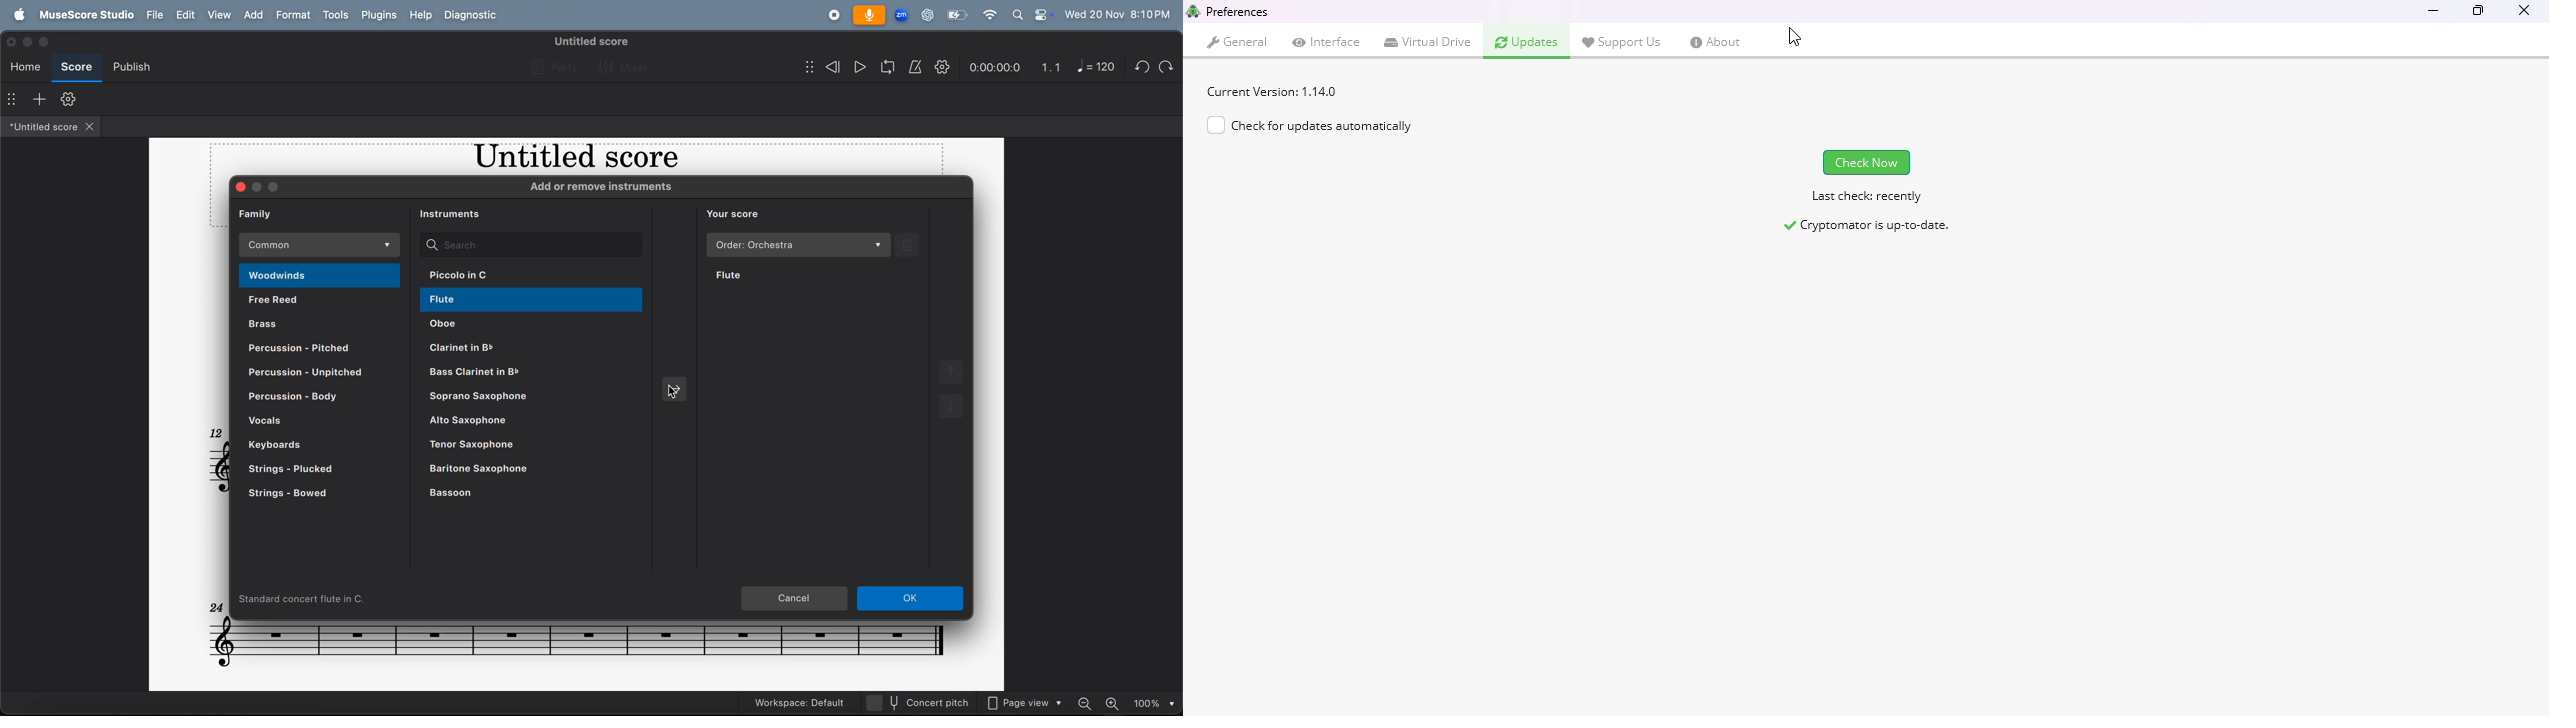  Describe the element at coordinates (26, 66) in the screenshot. I see `home` at that location.